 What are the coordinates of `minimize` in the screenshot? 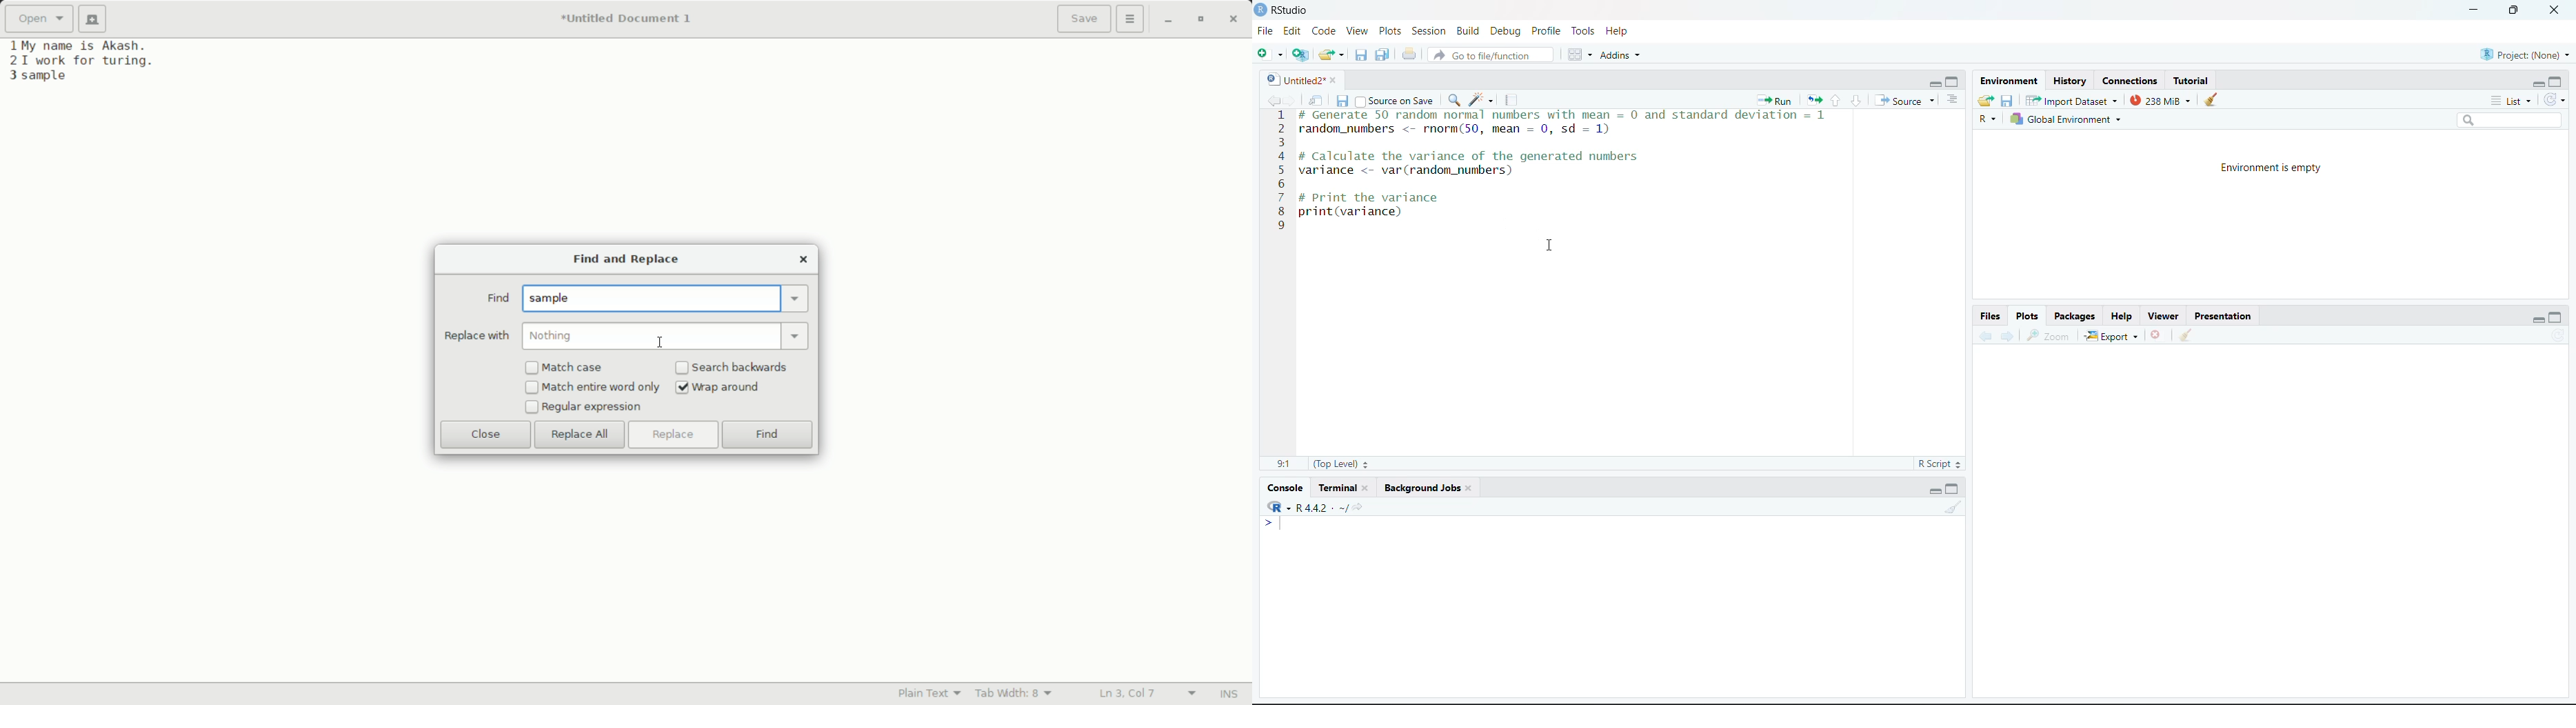 It's located at (2474, 10).